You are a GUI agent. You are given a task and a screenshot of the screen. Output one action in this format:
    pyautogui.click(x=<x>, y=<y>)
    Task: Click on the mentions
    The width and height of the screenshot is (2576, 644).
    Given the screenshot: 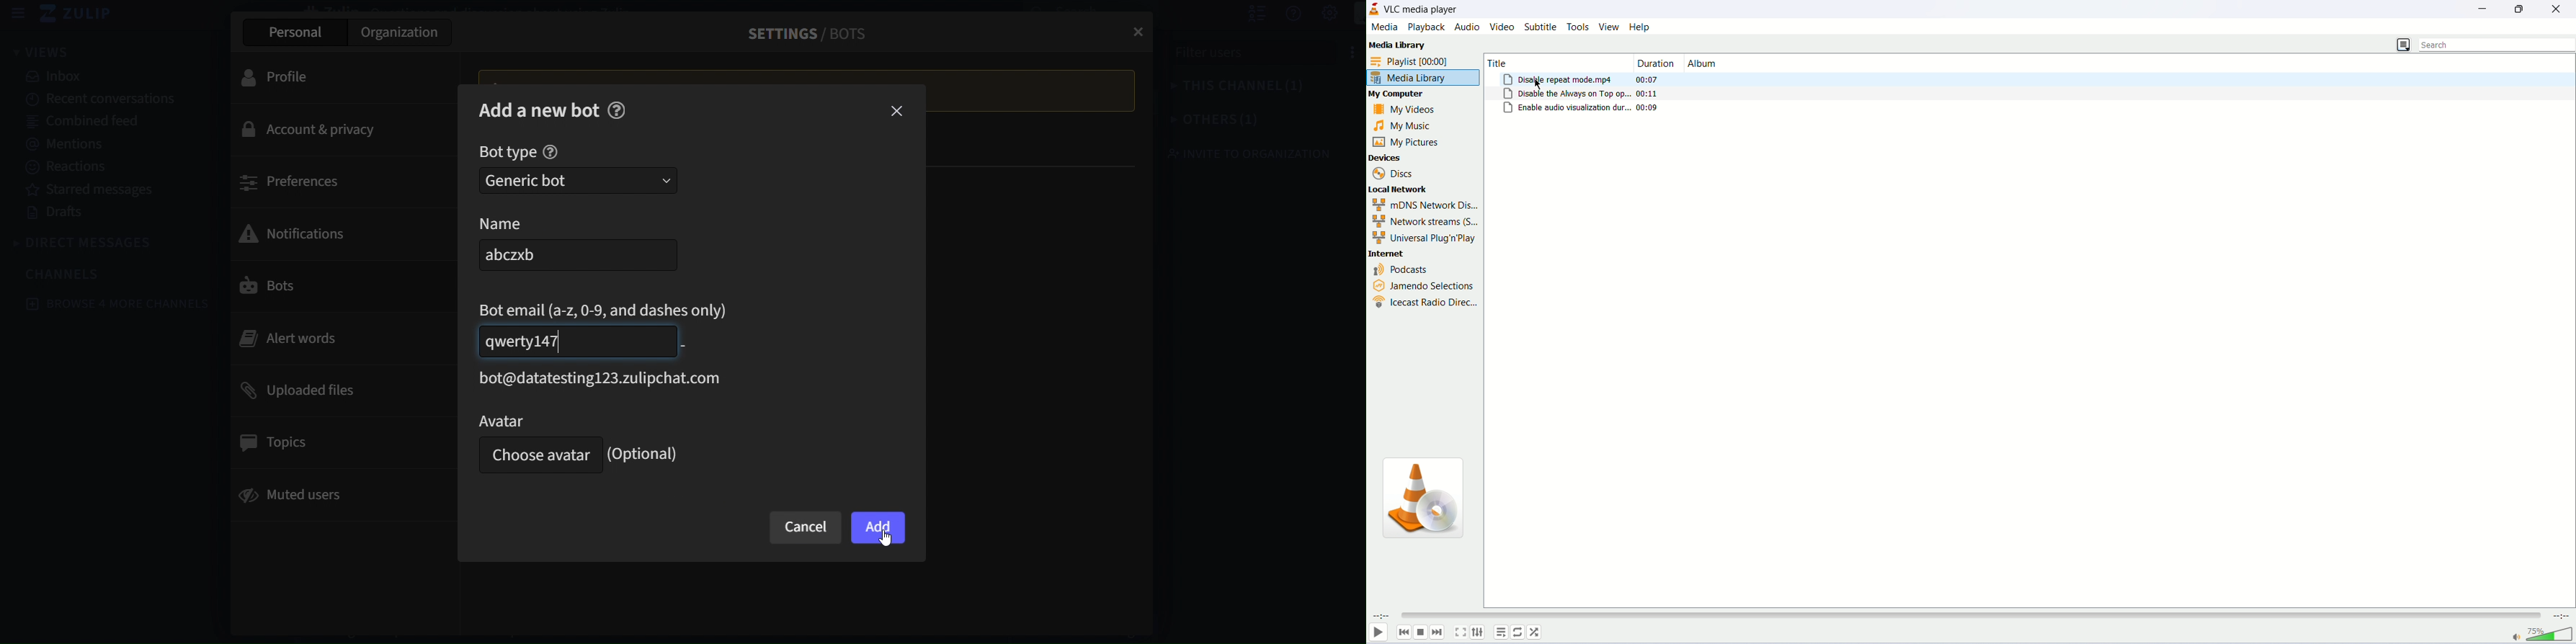 What is the action you would take?
    pyautogui.click(x=105, y=142)
    